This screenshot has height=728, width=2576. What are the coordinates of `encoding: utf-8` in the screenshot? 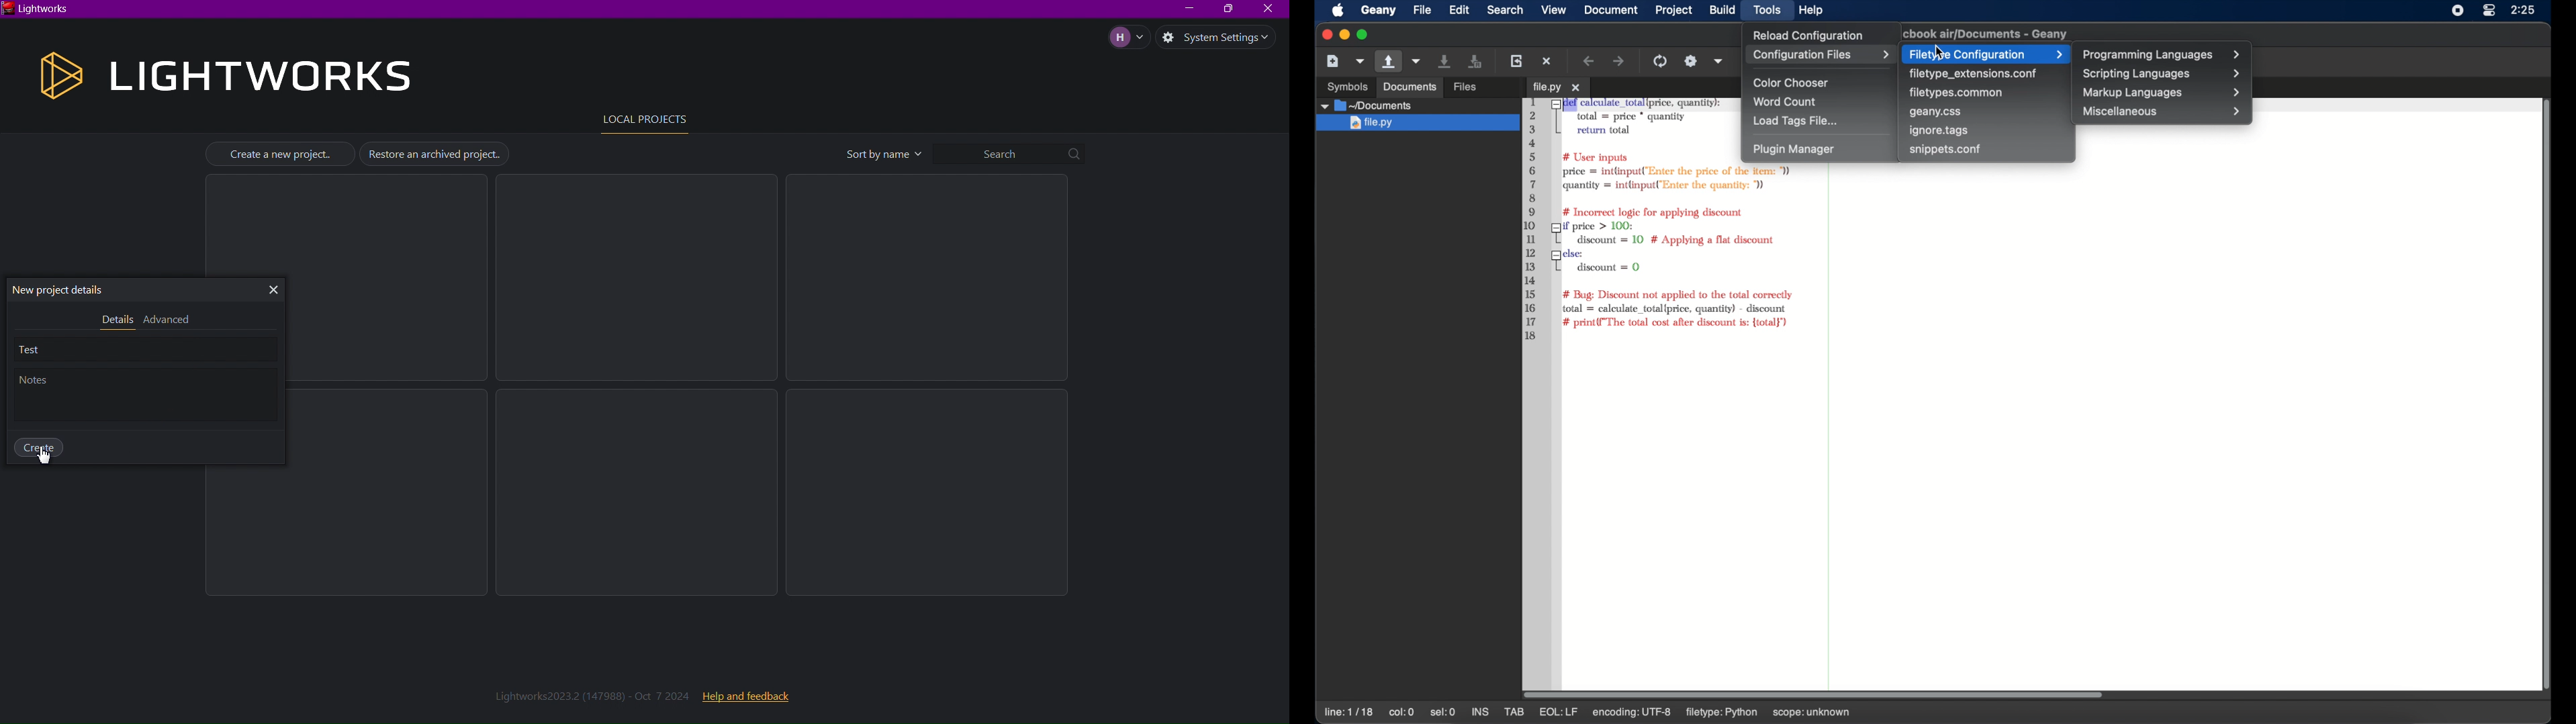 It's located at (1672, 712).